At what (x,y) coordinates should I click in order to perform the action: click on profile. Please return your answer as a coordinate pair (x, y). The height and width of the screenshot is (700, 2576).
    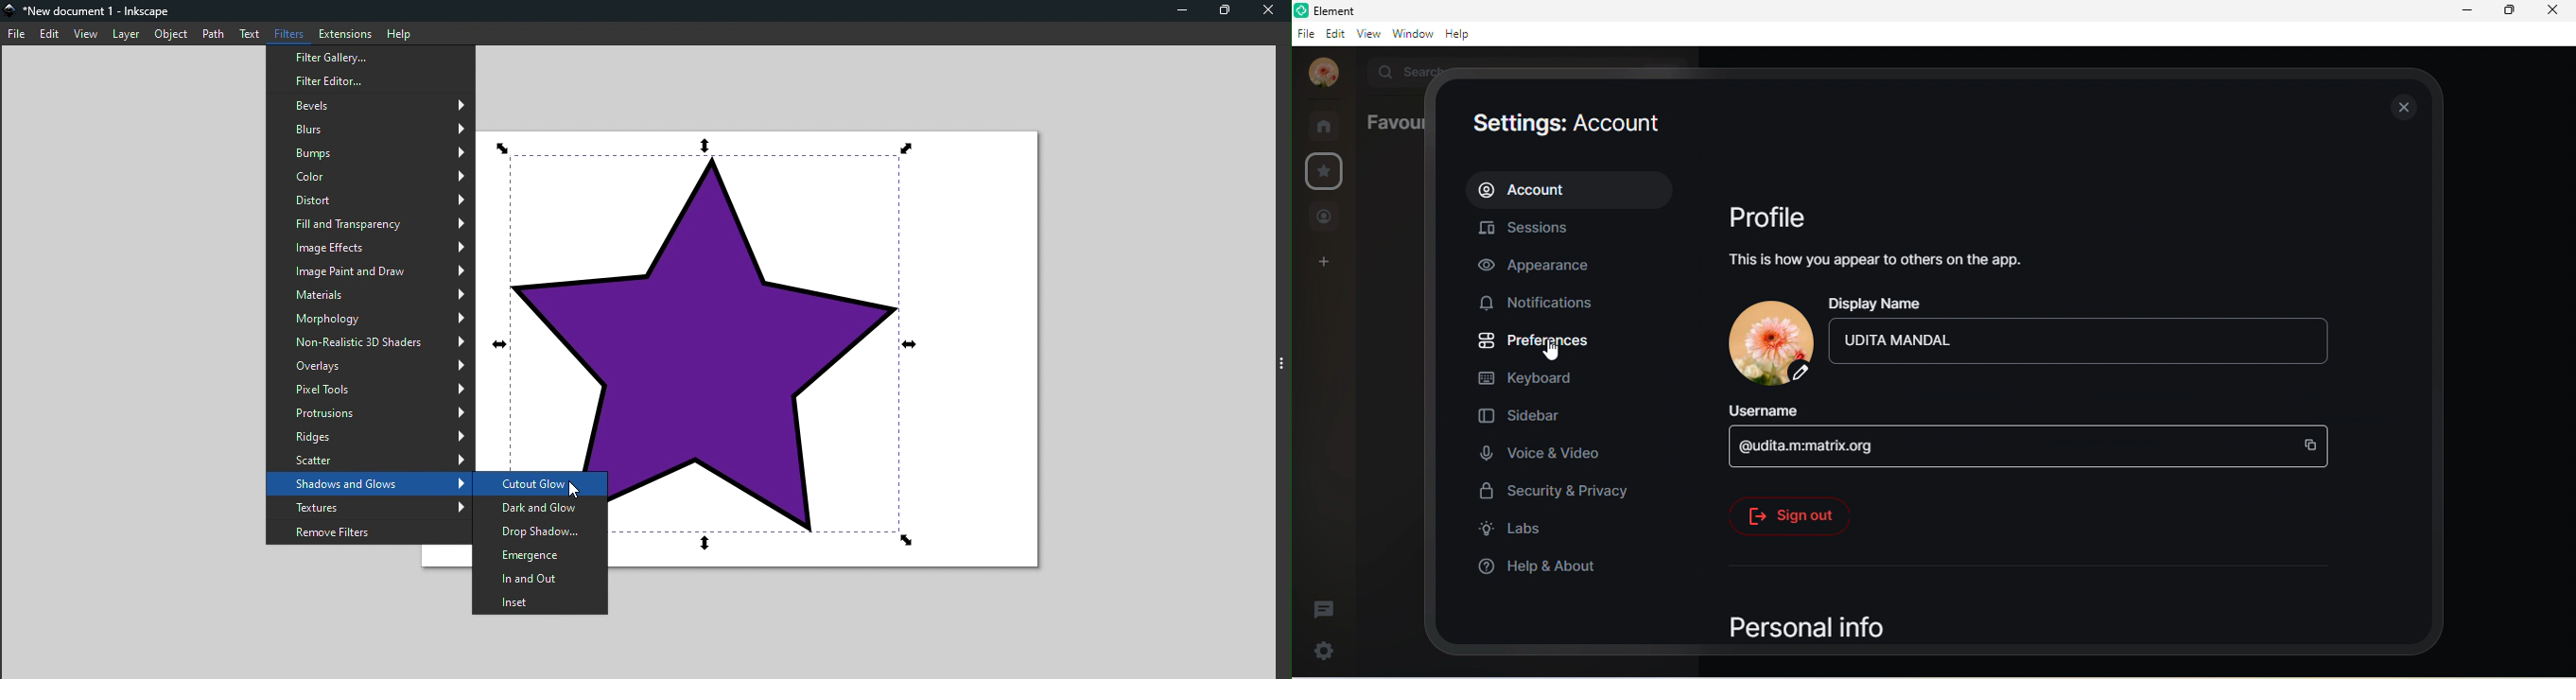
    Looking at the image, I should click on (1778, 215).